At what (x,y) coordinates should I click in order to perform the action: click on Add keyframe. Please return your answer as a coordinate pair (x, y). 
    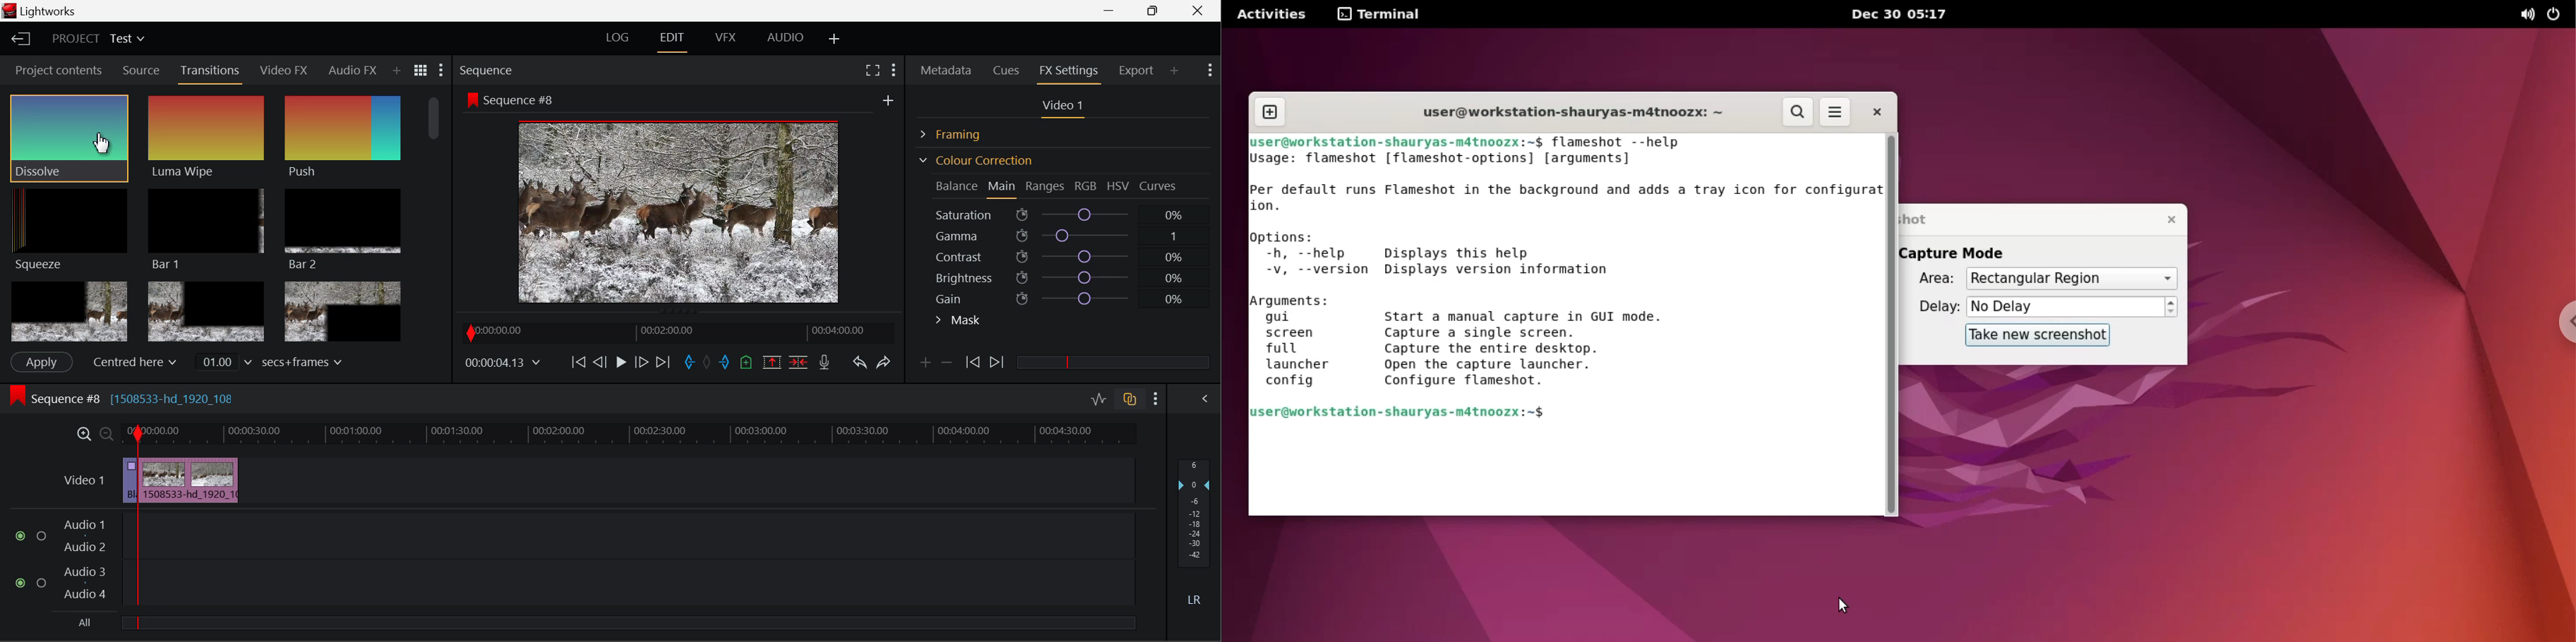
    Looking at the image, I should click on (924, 365).